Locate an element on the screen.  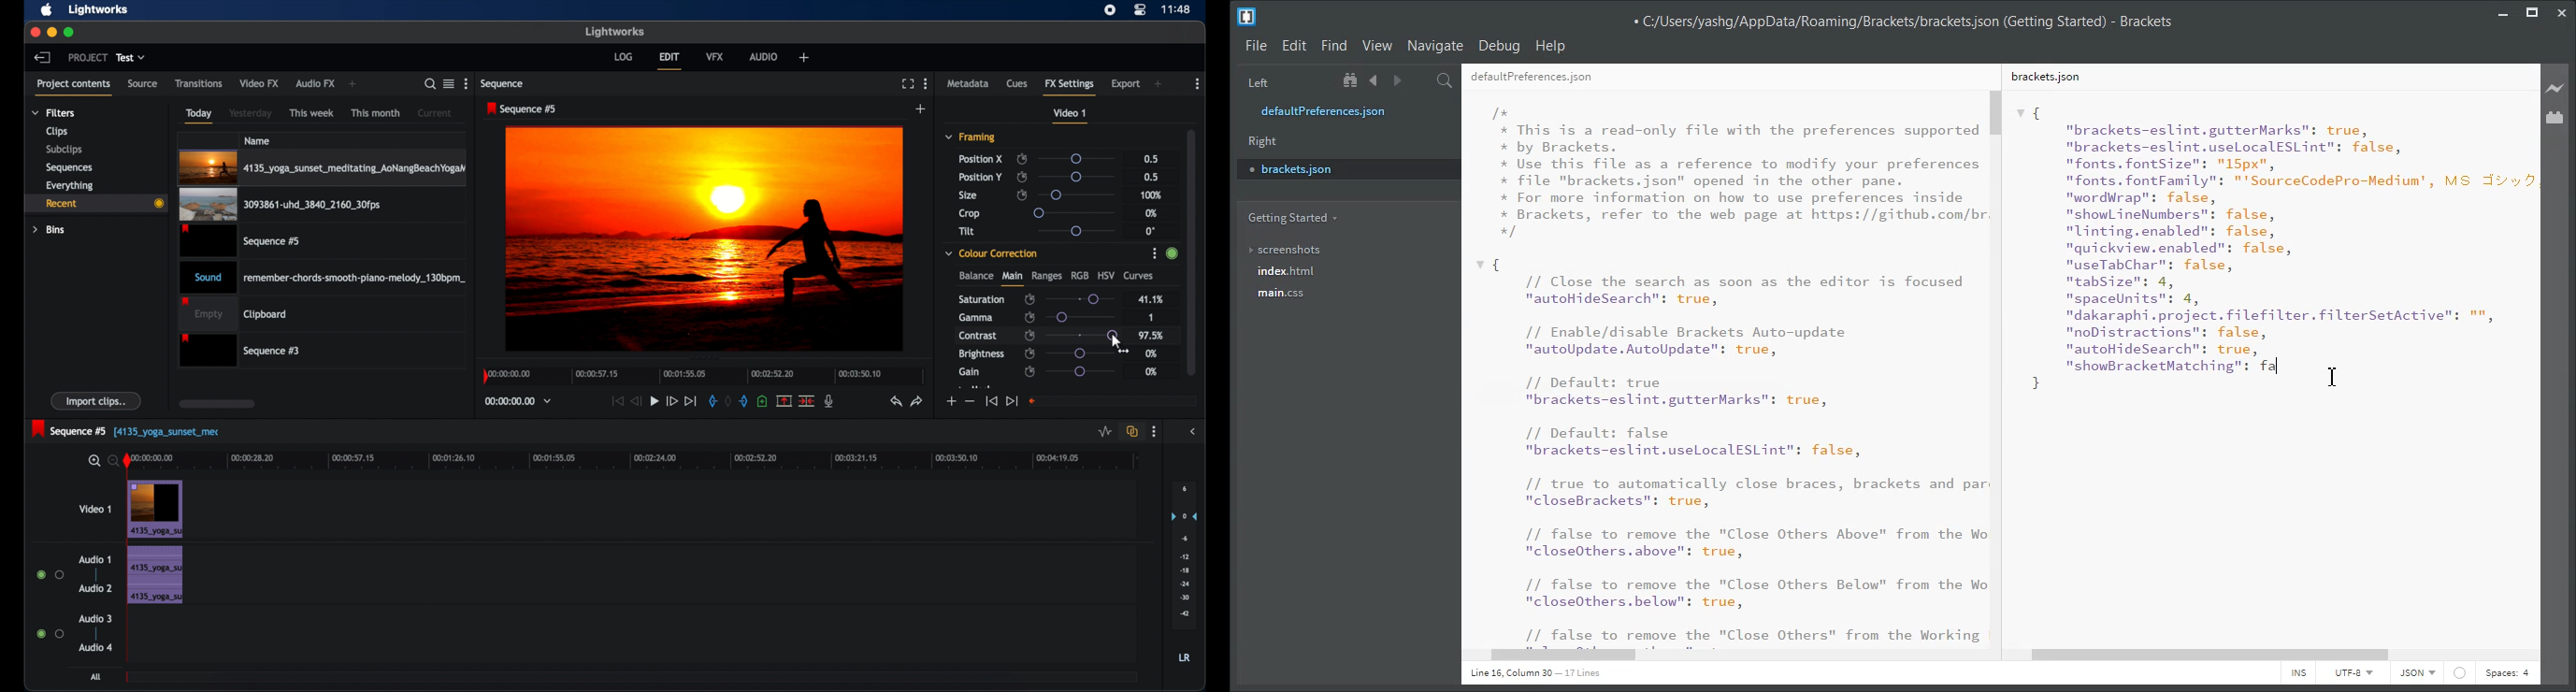
audio clip is located at coordinates (323, 276).